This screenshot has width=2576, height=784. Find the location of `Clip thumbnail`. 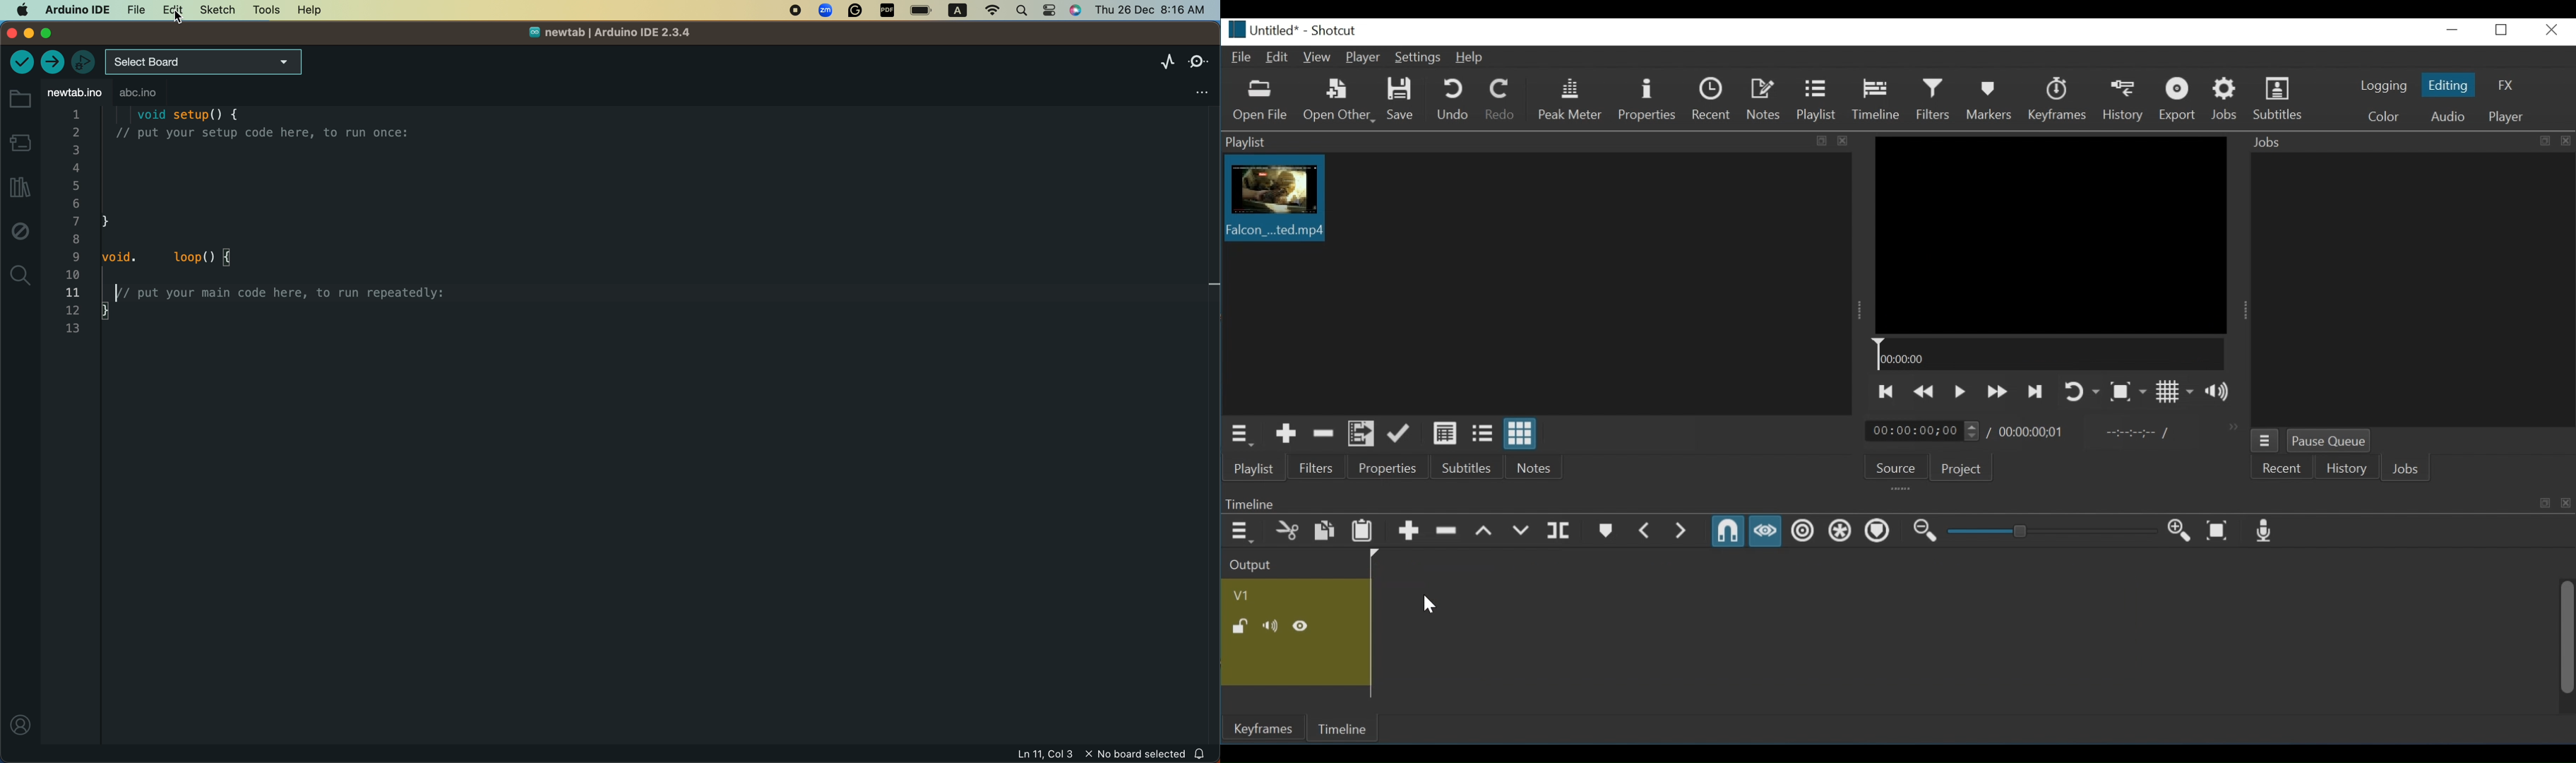

Clip thumbnail is located at coordinates (1285, 201).